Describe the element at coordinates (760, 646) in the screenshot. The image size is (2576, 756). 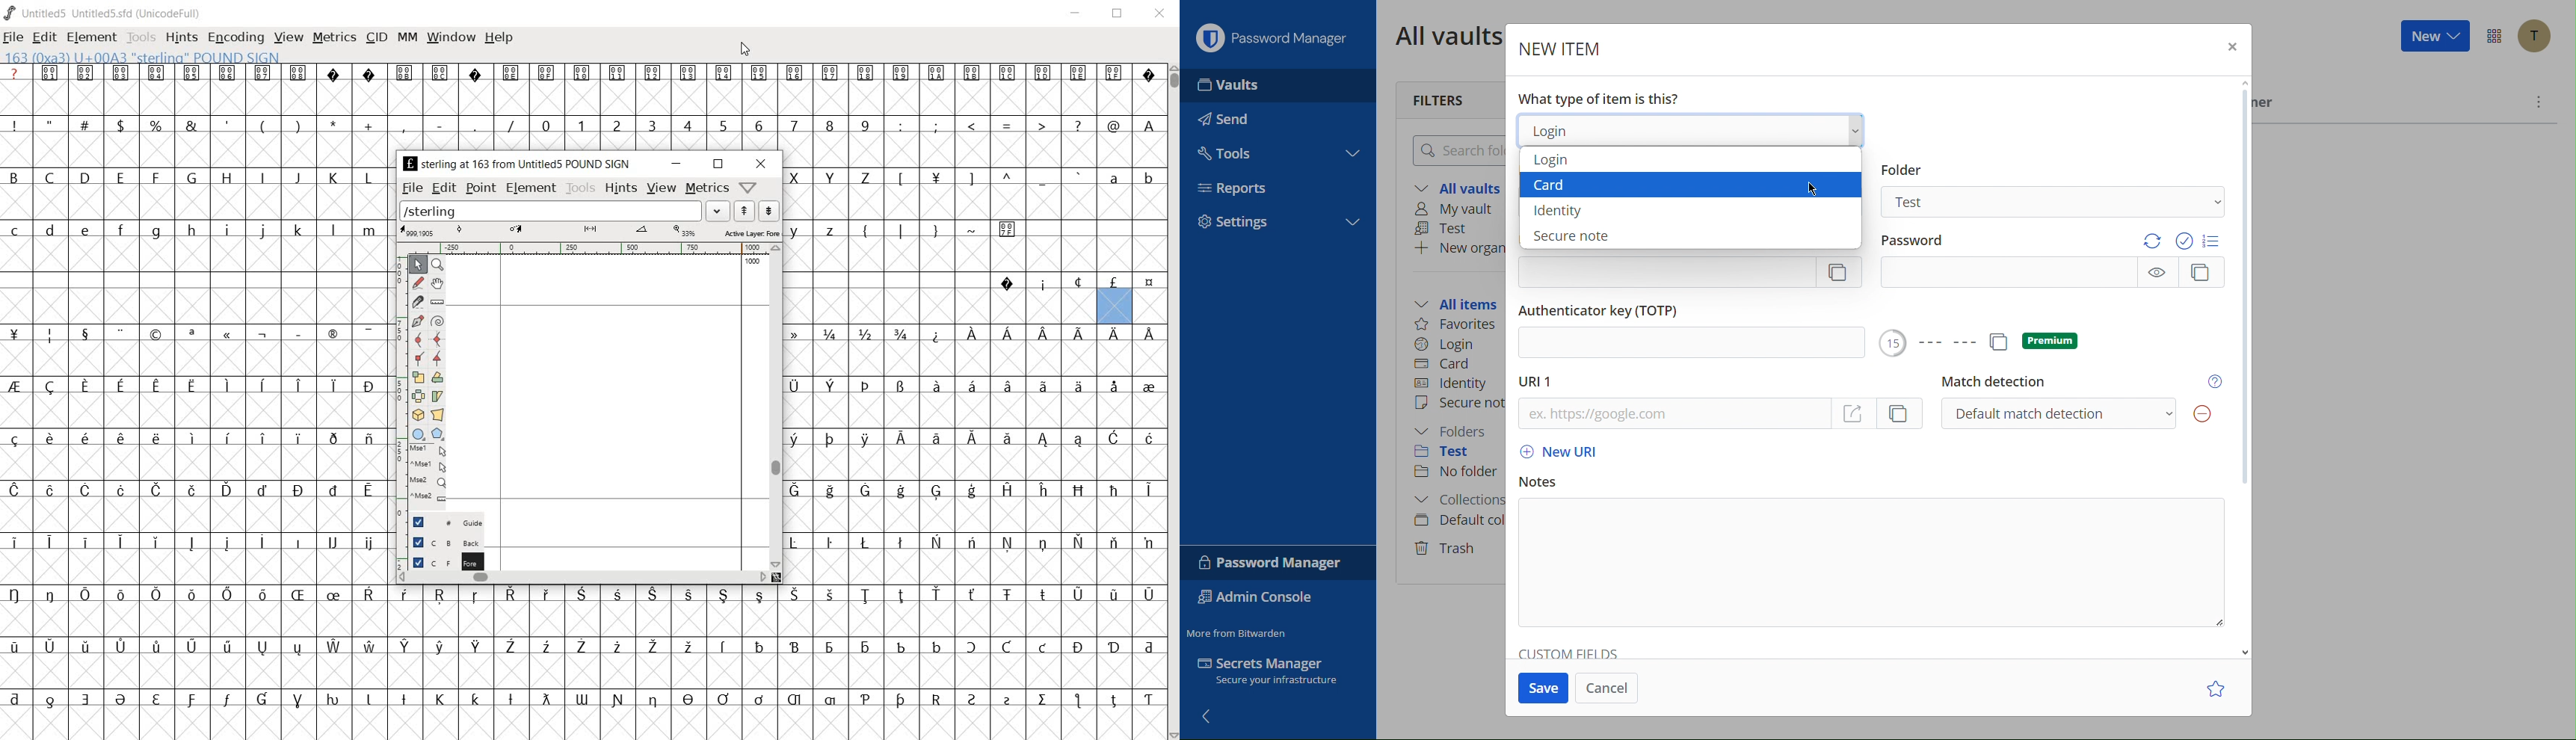
I see `Symbol` at that location.